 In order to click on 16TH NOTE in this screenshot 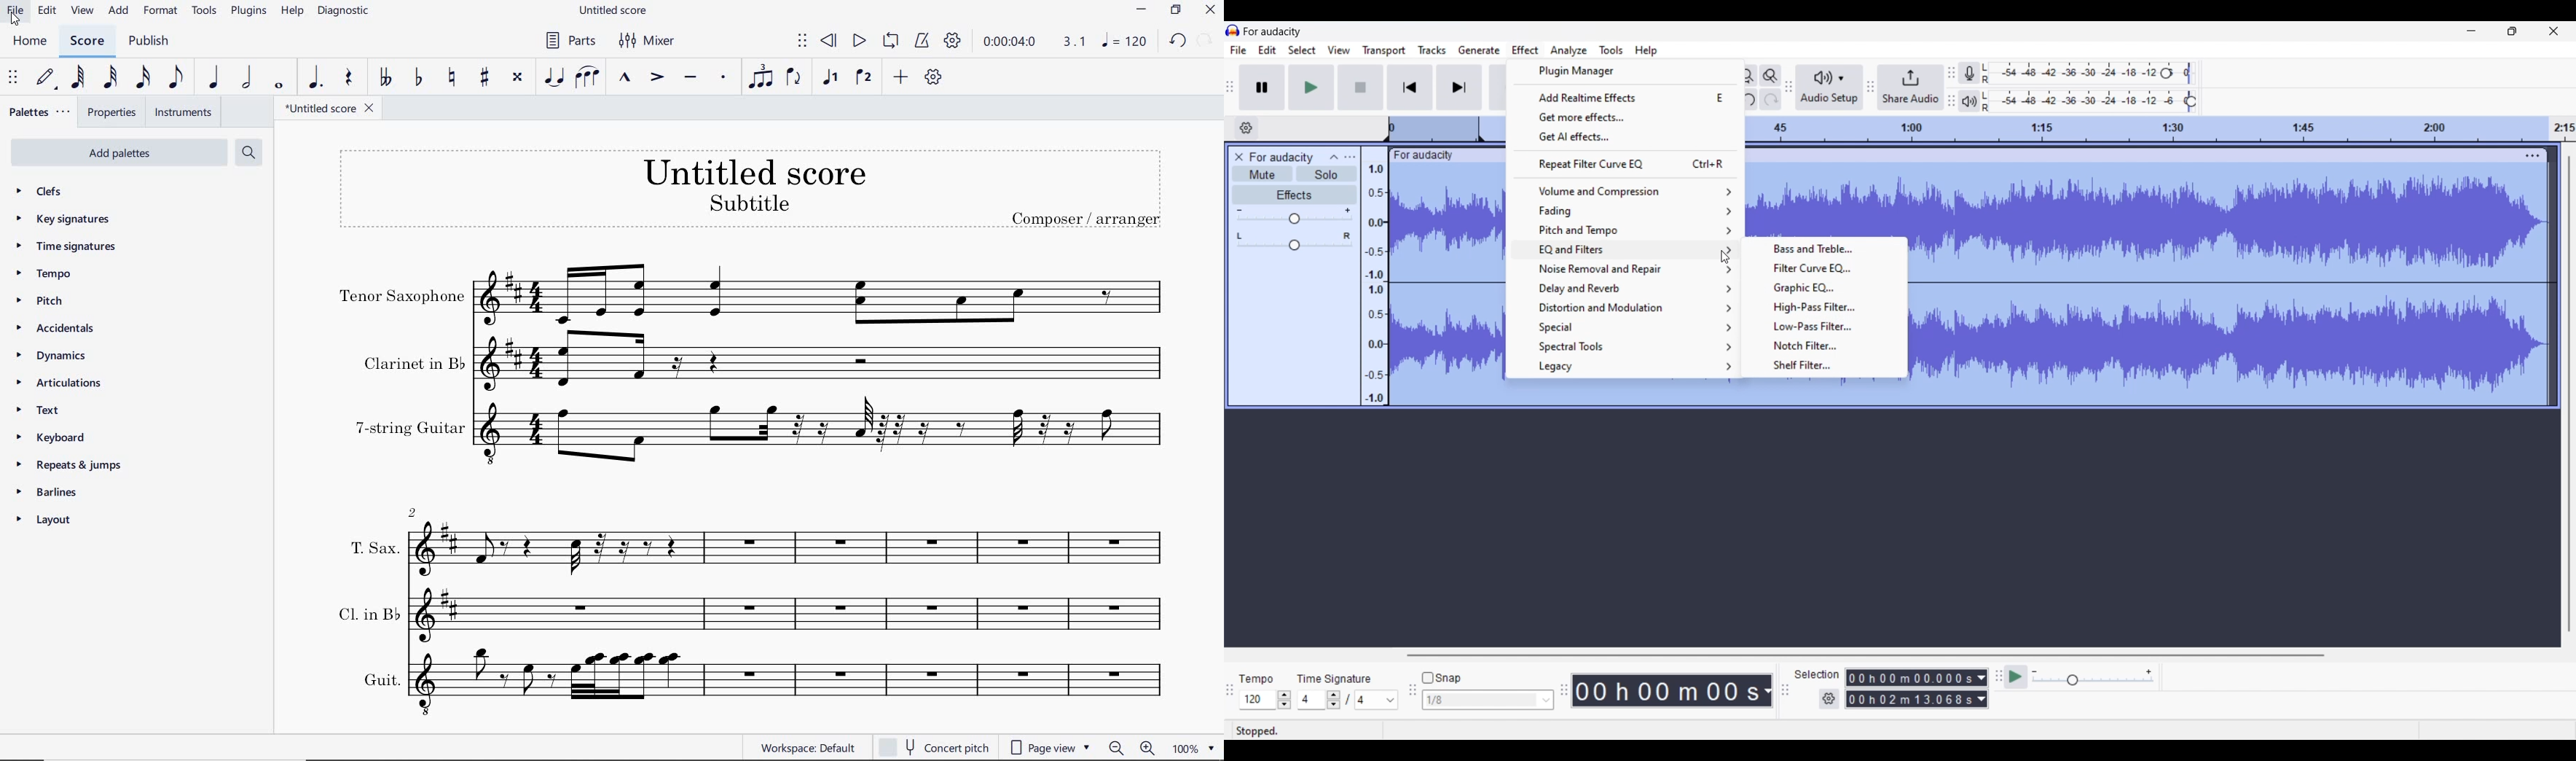, I will do `click(144, 78)`.